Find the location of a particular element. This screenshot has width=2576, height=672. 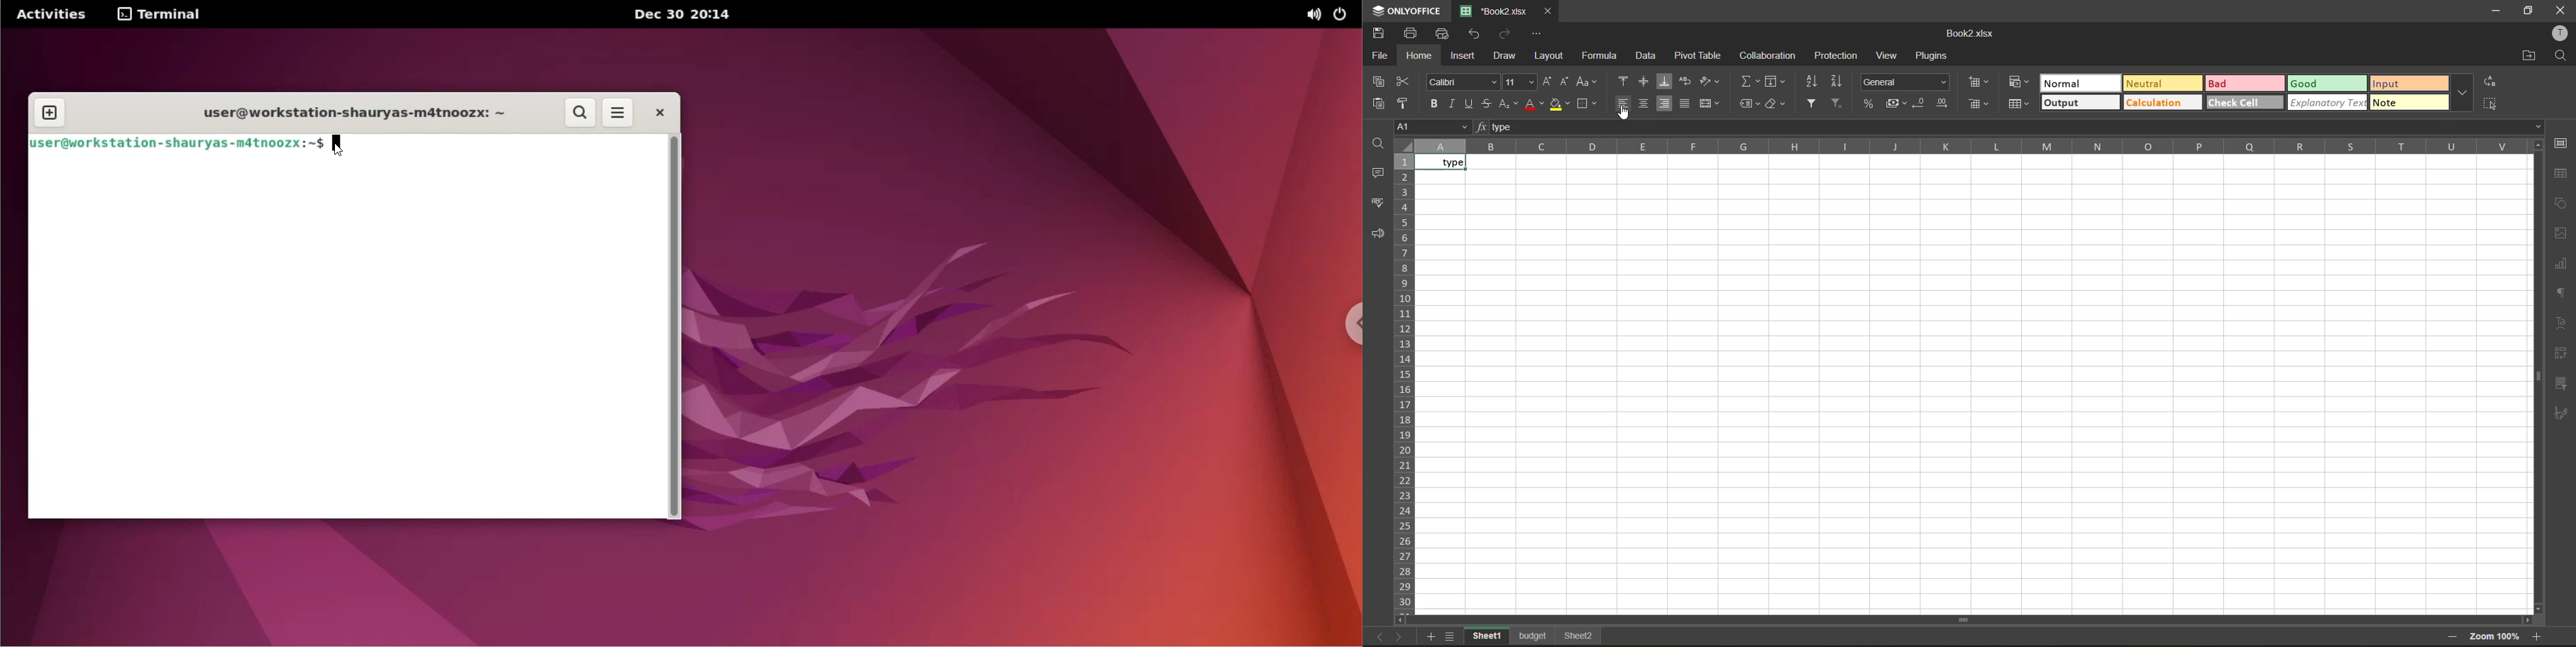

slicer is located at coordinates (2561, 382).